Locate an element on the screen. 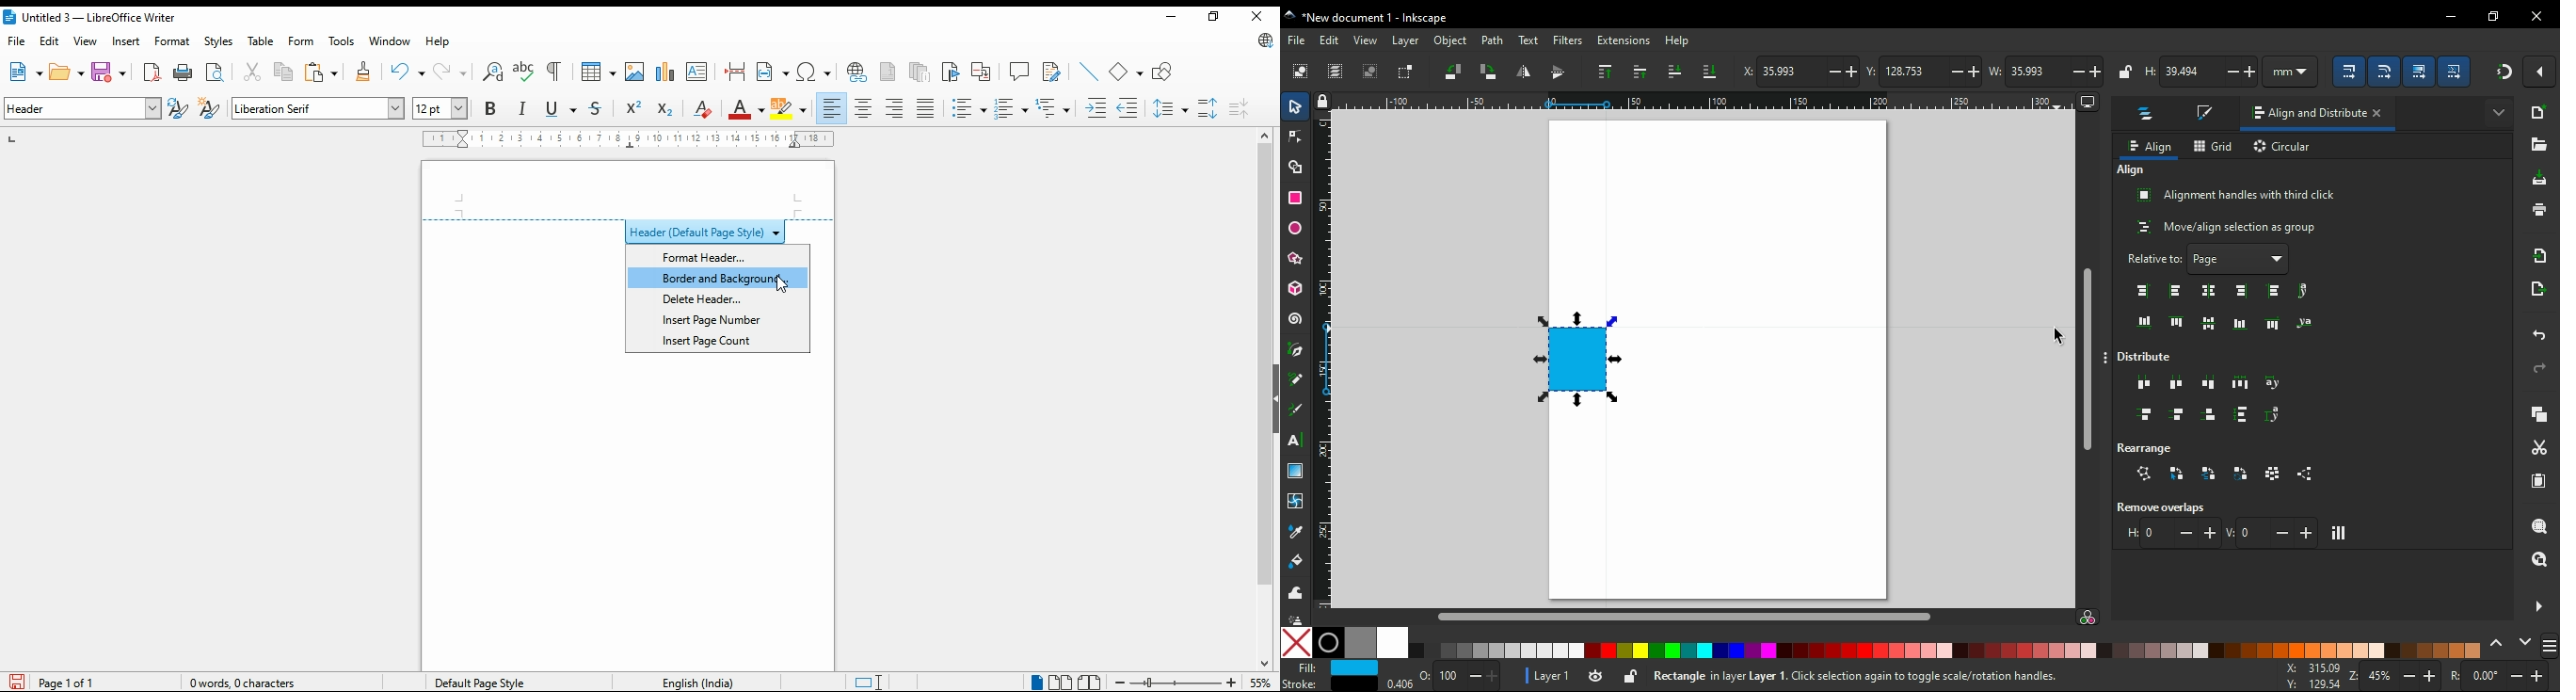 This screenshot has height=700, width=2576. align is located at coordinates (2151, 146).